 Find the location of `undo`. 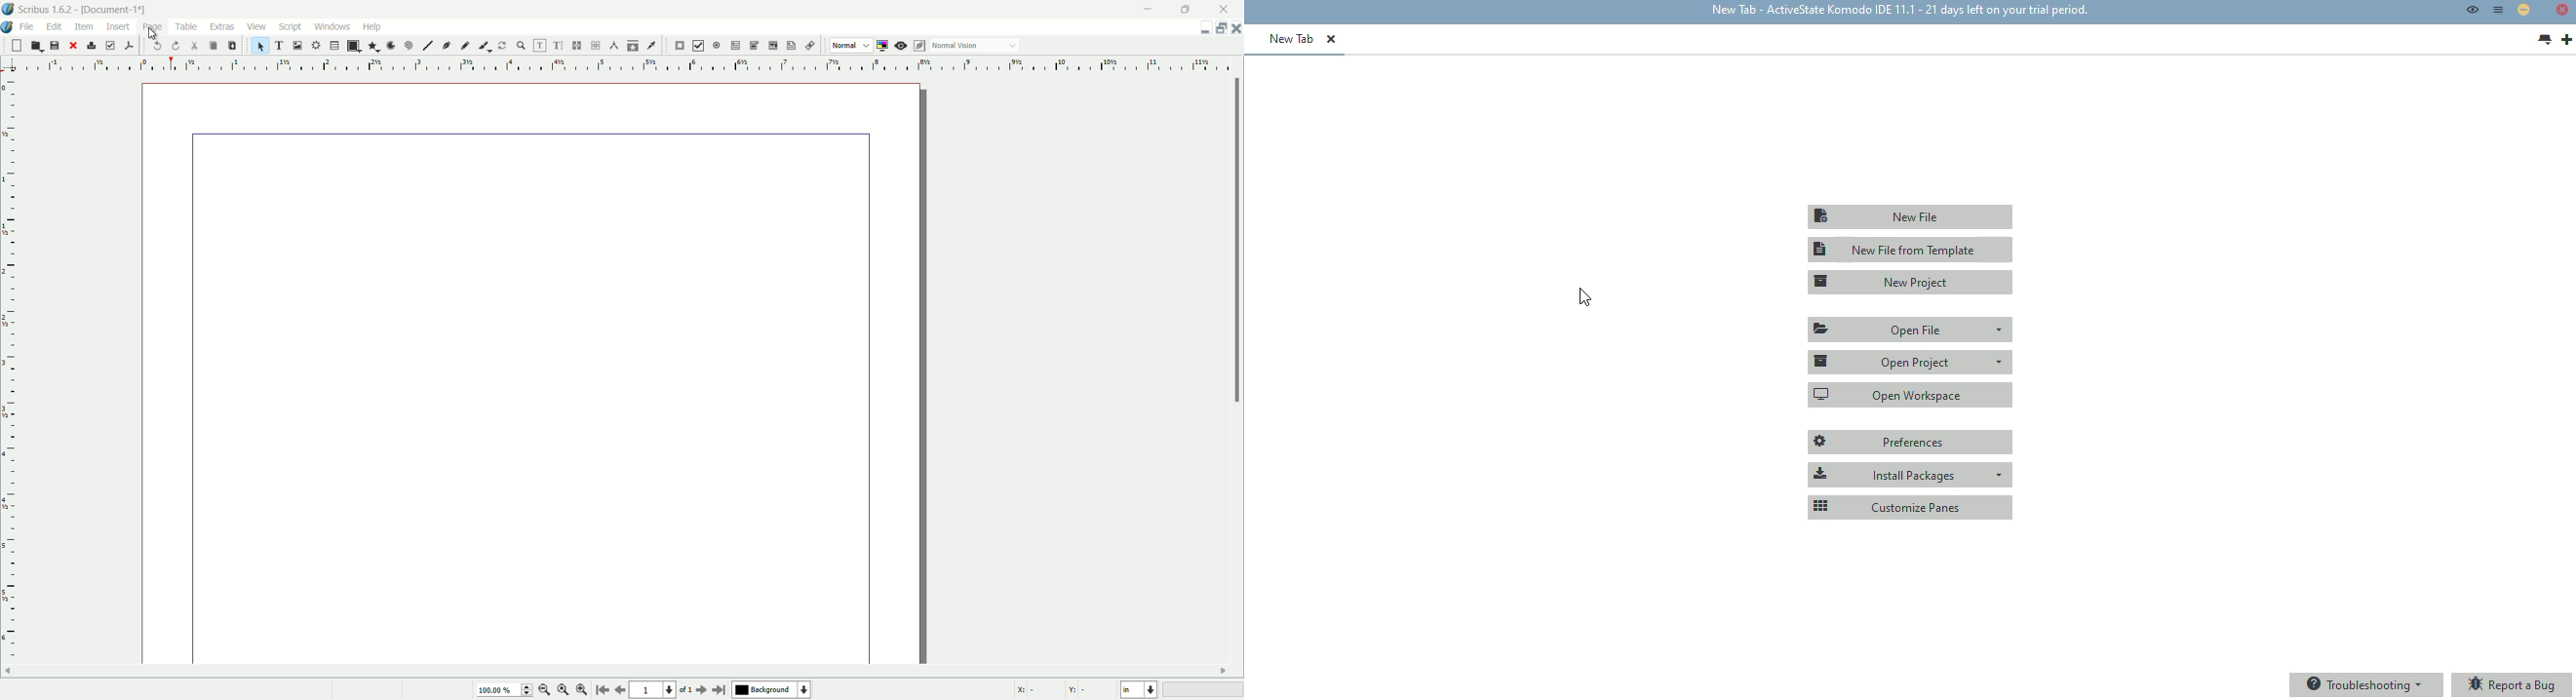

undo is located at coordinates (158, 46).